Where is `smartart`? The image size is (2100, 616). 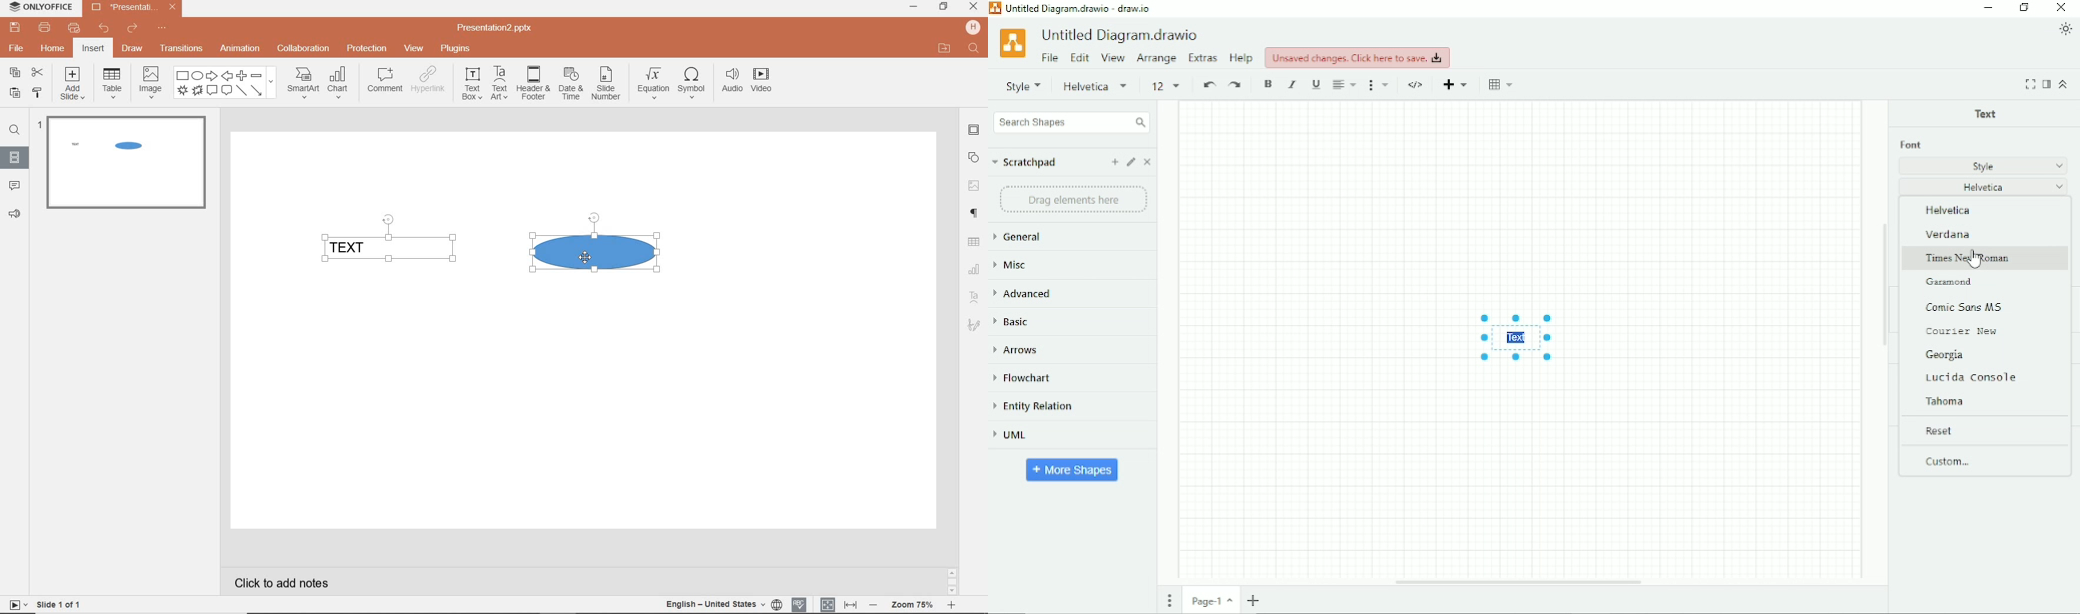
smartart is located at coordinates (303, 82).